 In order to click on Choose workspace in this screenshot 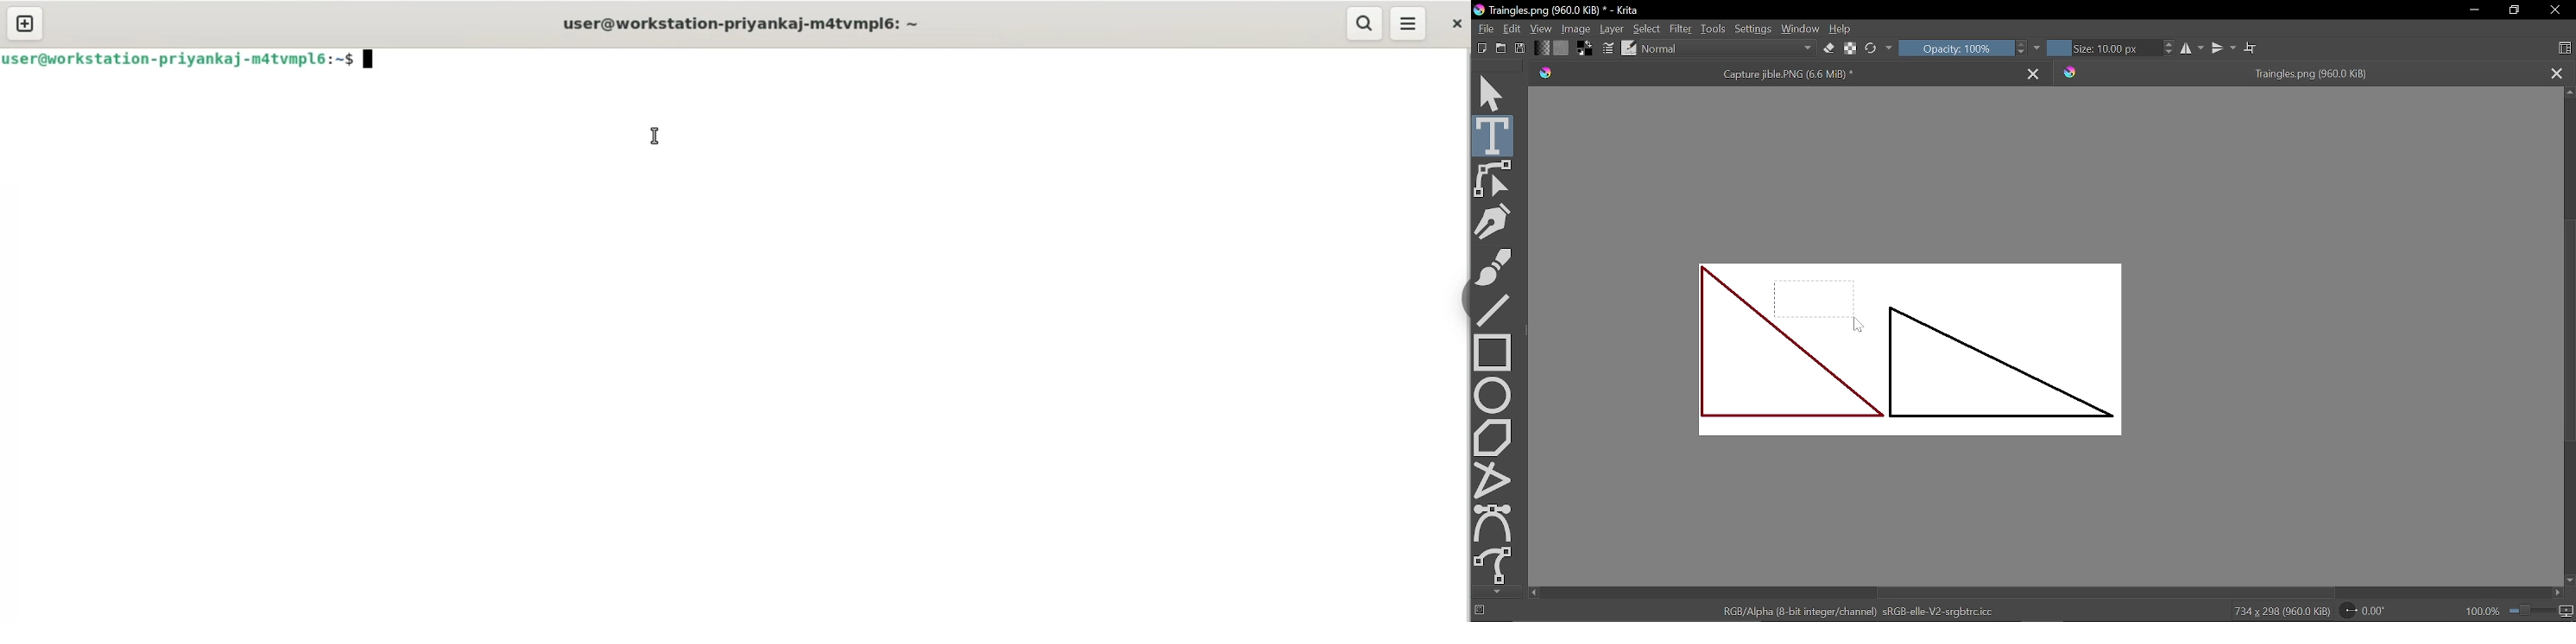, I will do `click(2564, 48)`.